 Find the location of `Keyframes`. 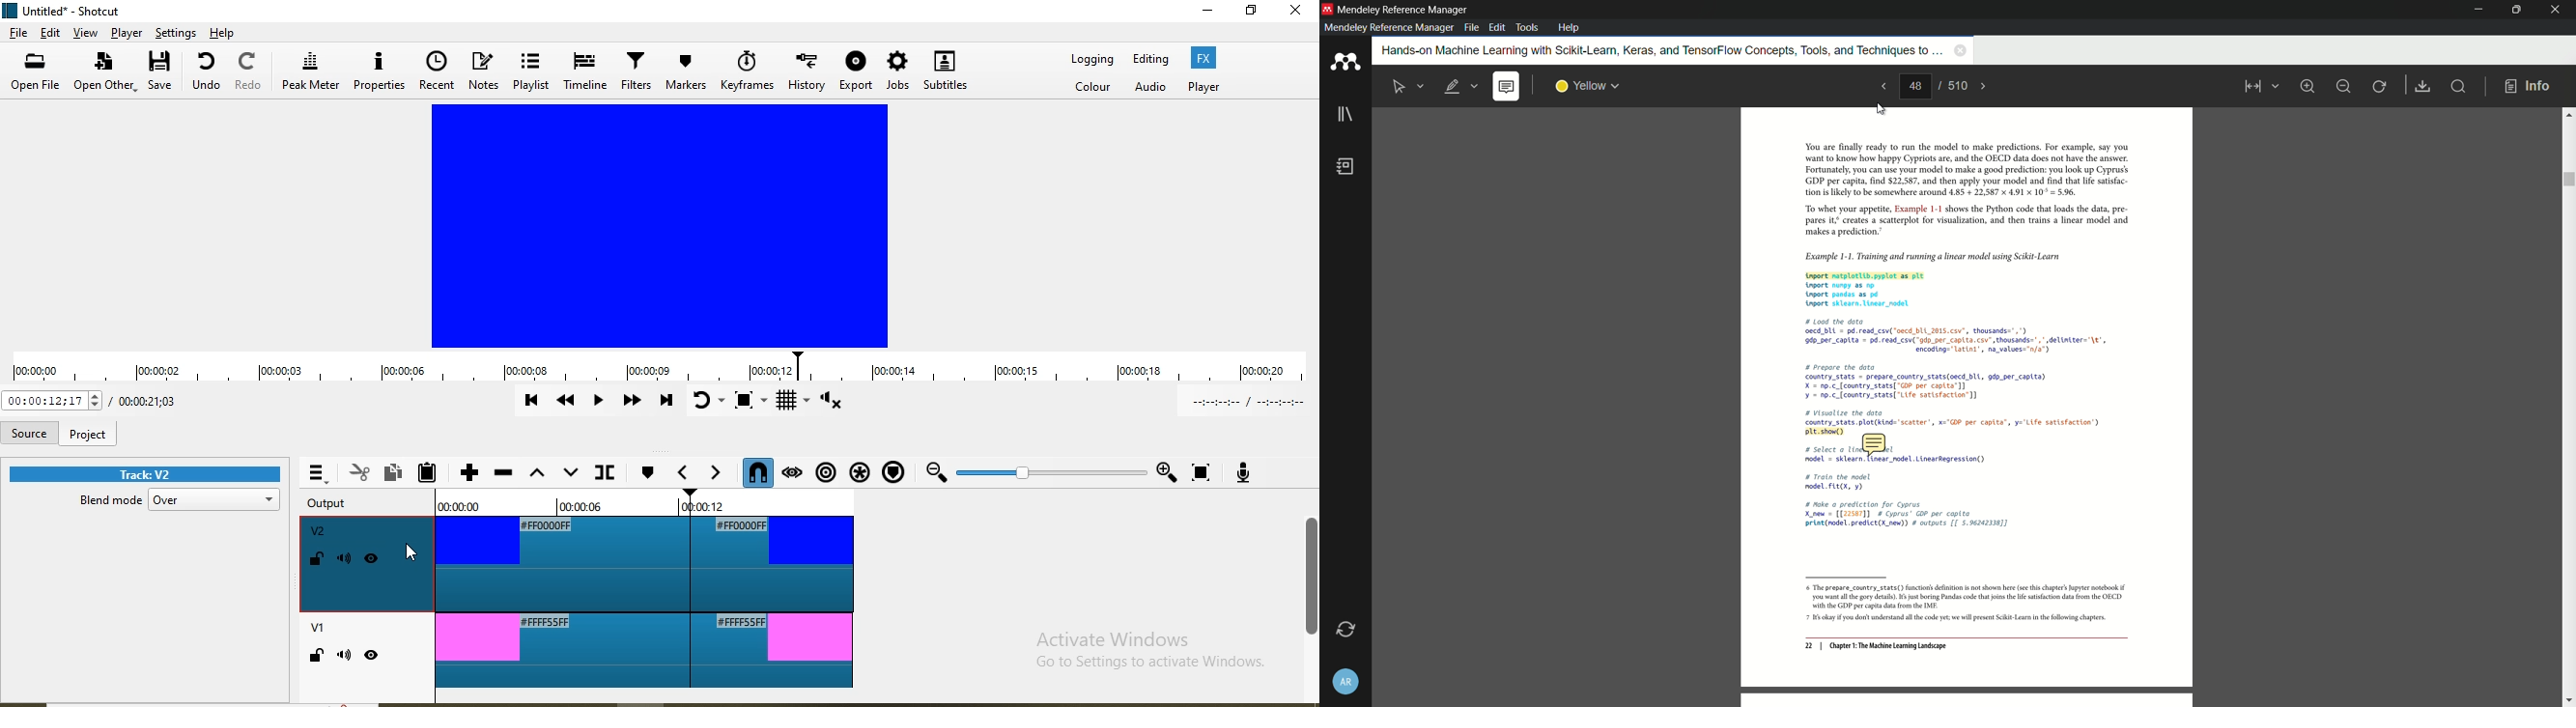

Keyframes is located at coordinates (747, 71).